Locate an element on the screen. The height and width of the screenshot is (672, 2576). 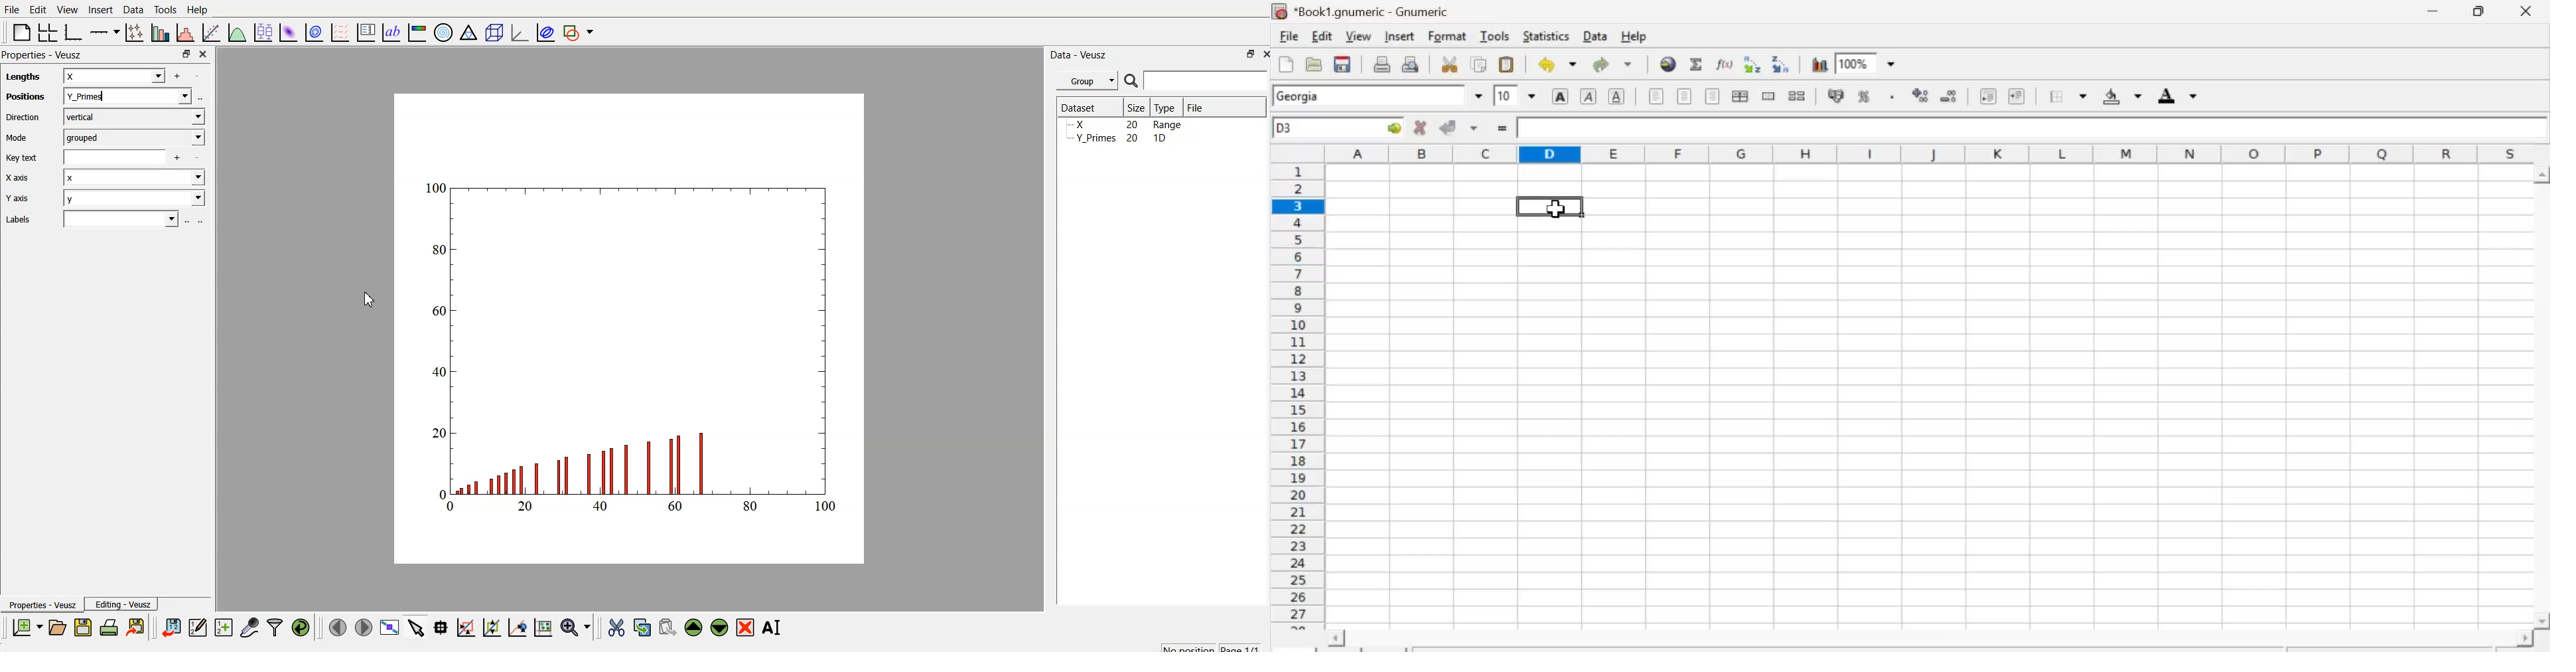
Format is located at coordinates (1448, 36).